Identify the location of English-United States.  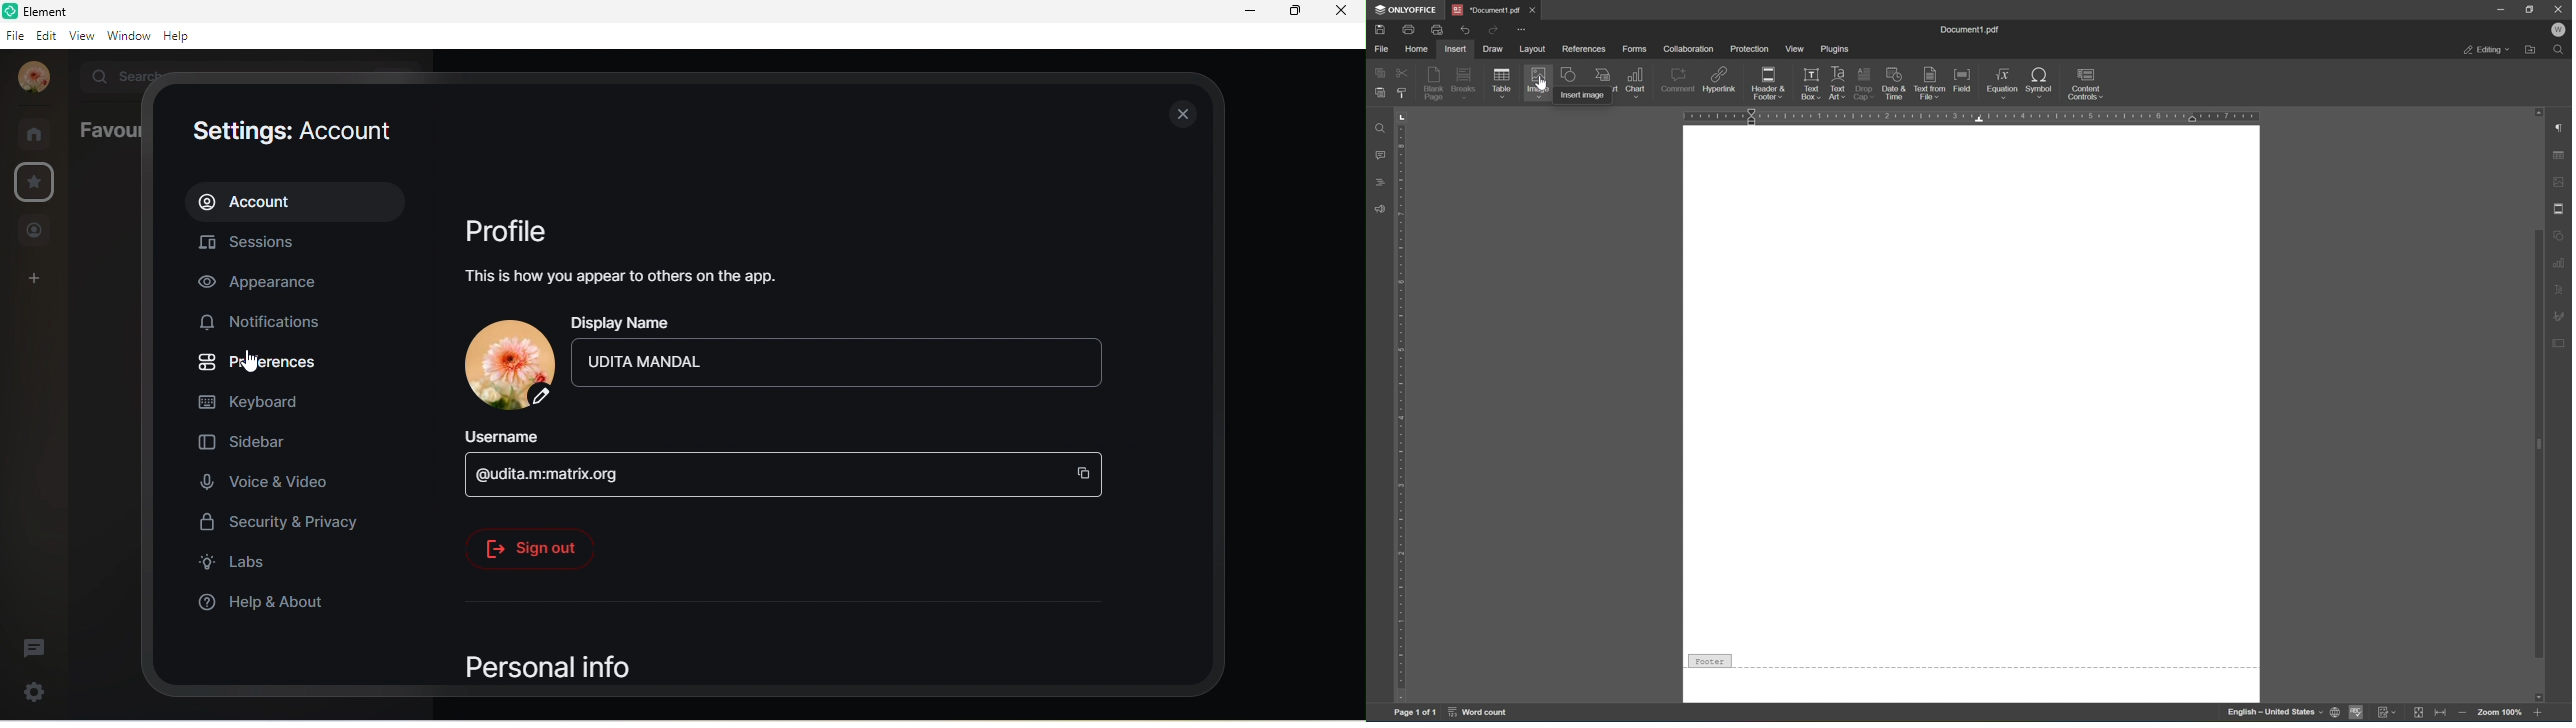
(2282, 713).